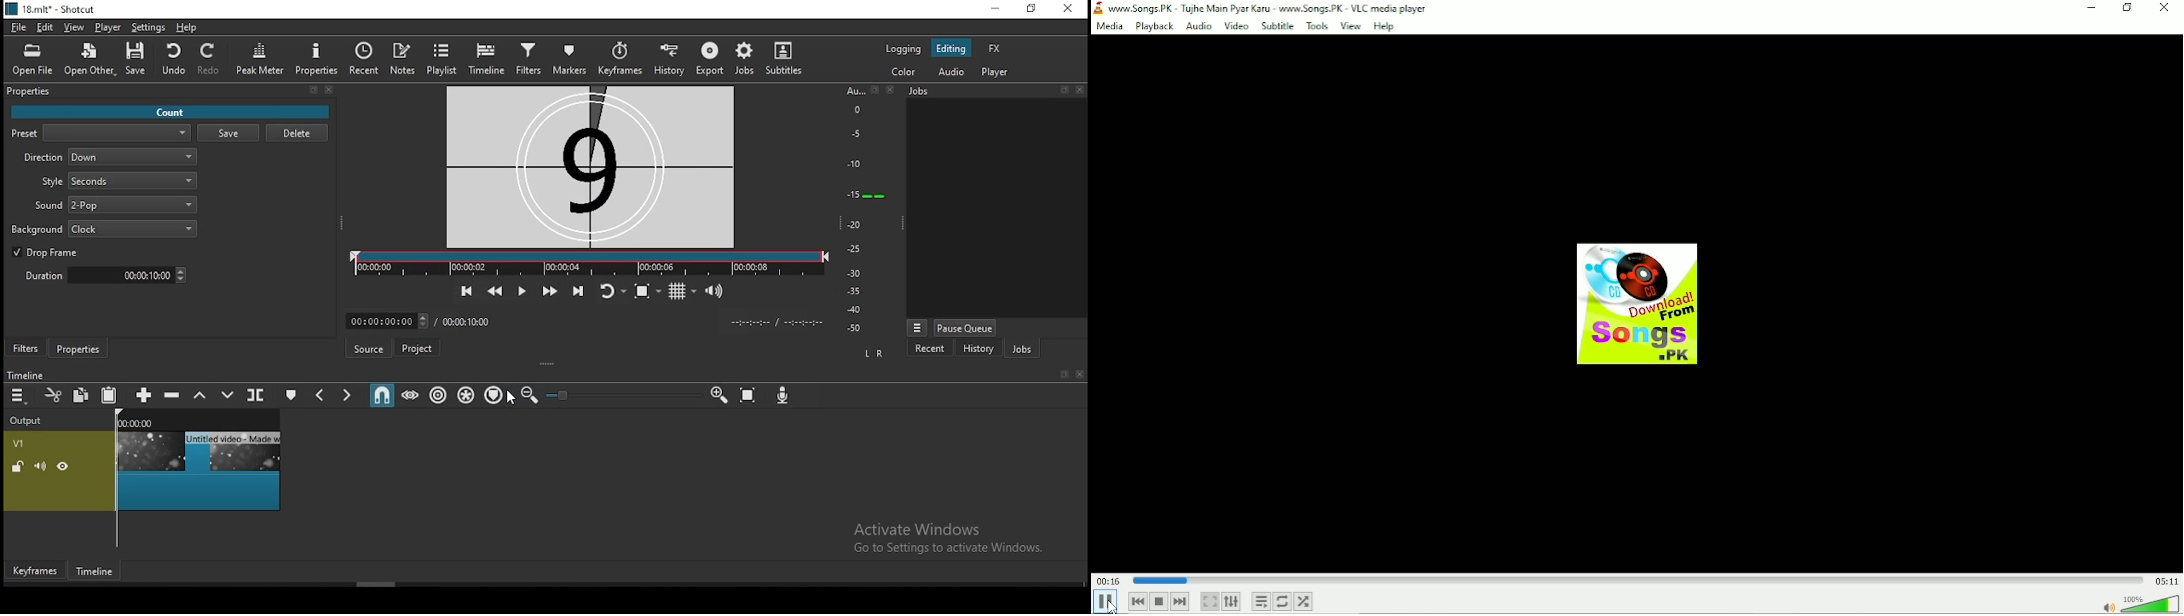 This screenshot has height=616, width=2184. Describe the element at coordinates (1098, 7) in the screenshot. I see `application logo` at that location.